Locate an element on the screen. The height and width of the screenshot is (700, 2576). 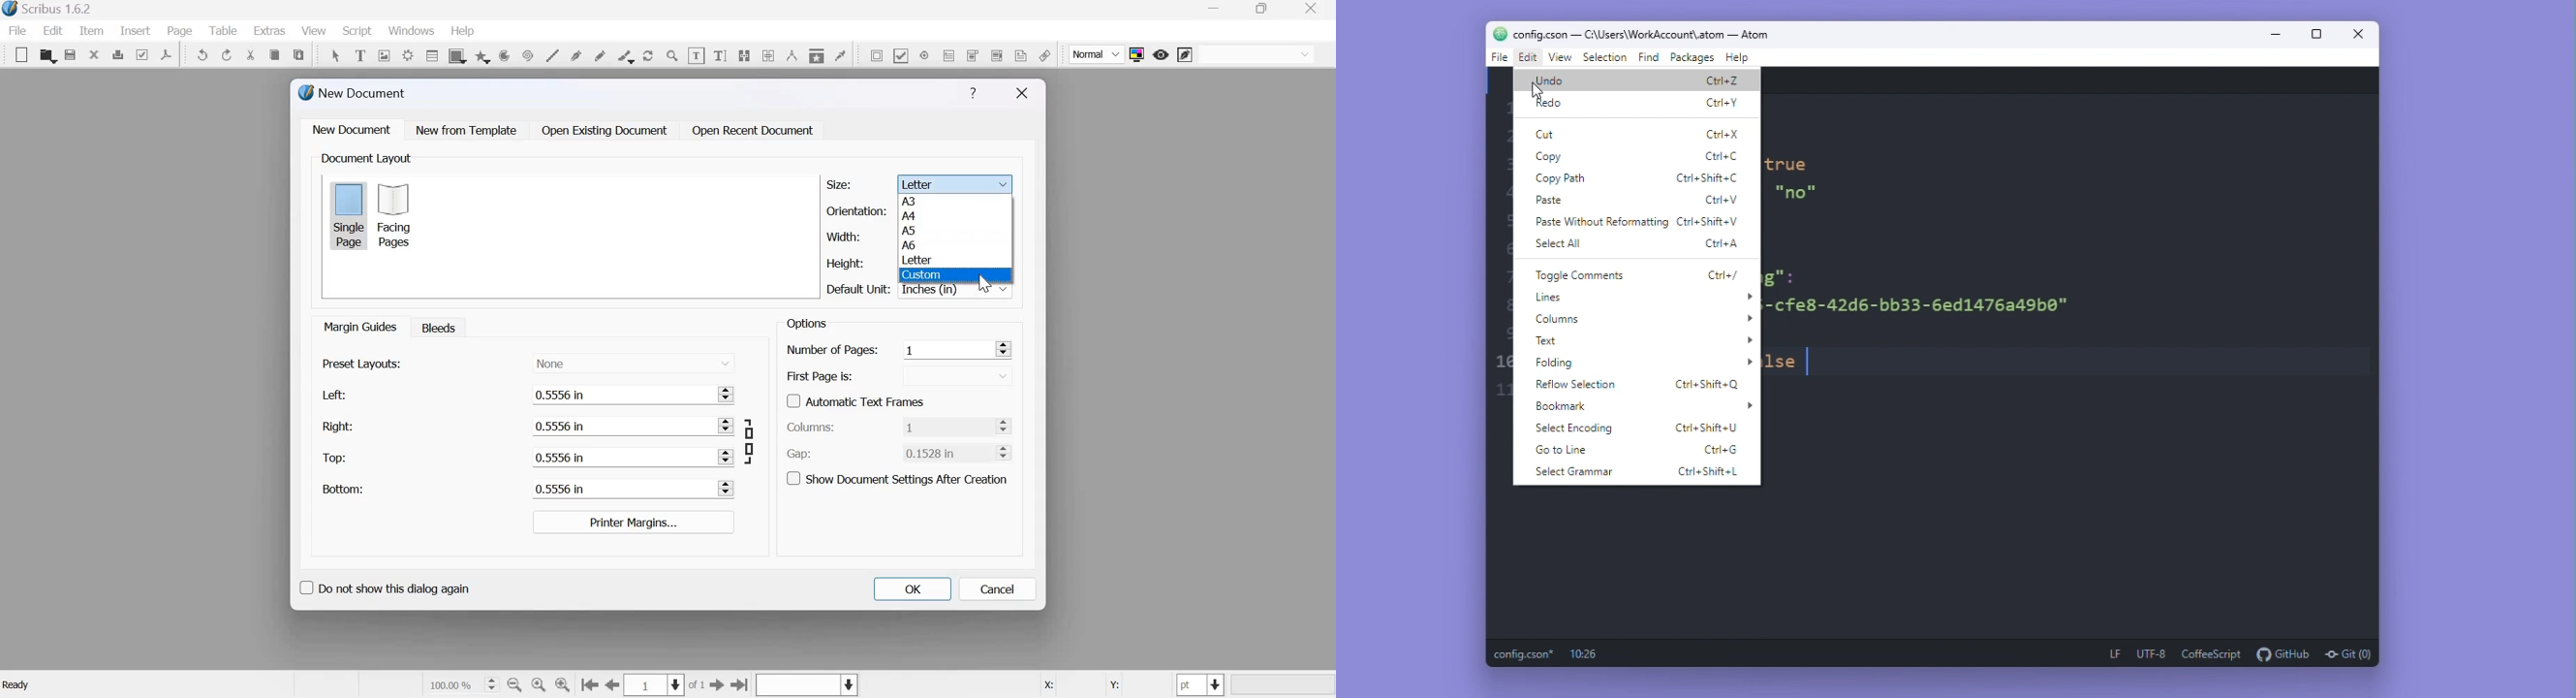
Margin guides is located at coordinates (359, 326).